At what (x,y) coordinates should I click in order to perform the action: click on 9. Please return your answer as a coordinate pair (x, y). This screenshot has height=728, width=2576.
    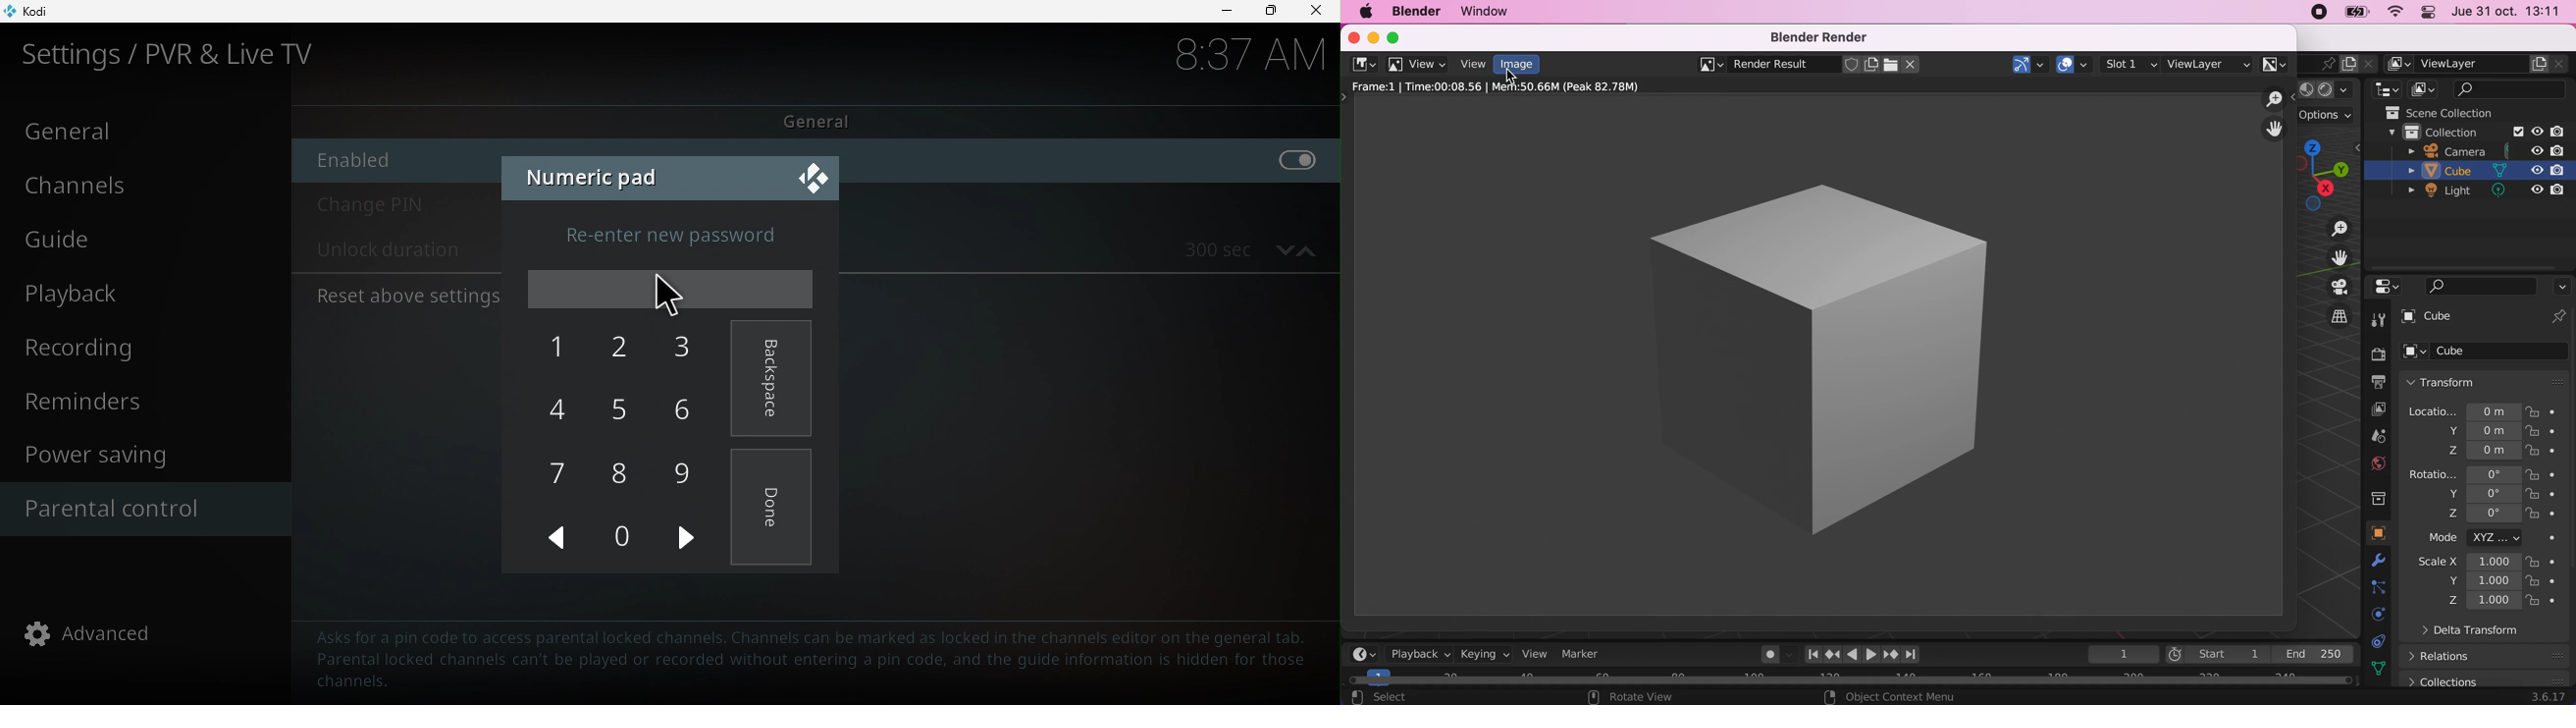
    Looking at the image, I should click on (686, 470).